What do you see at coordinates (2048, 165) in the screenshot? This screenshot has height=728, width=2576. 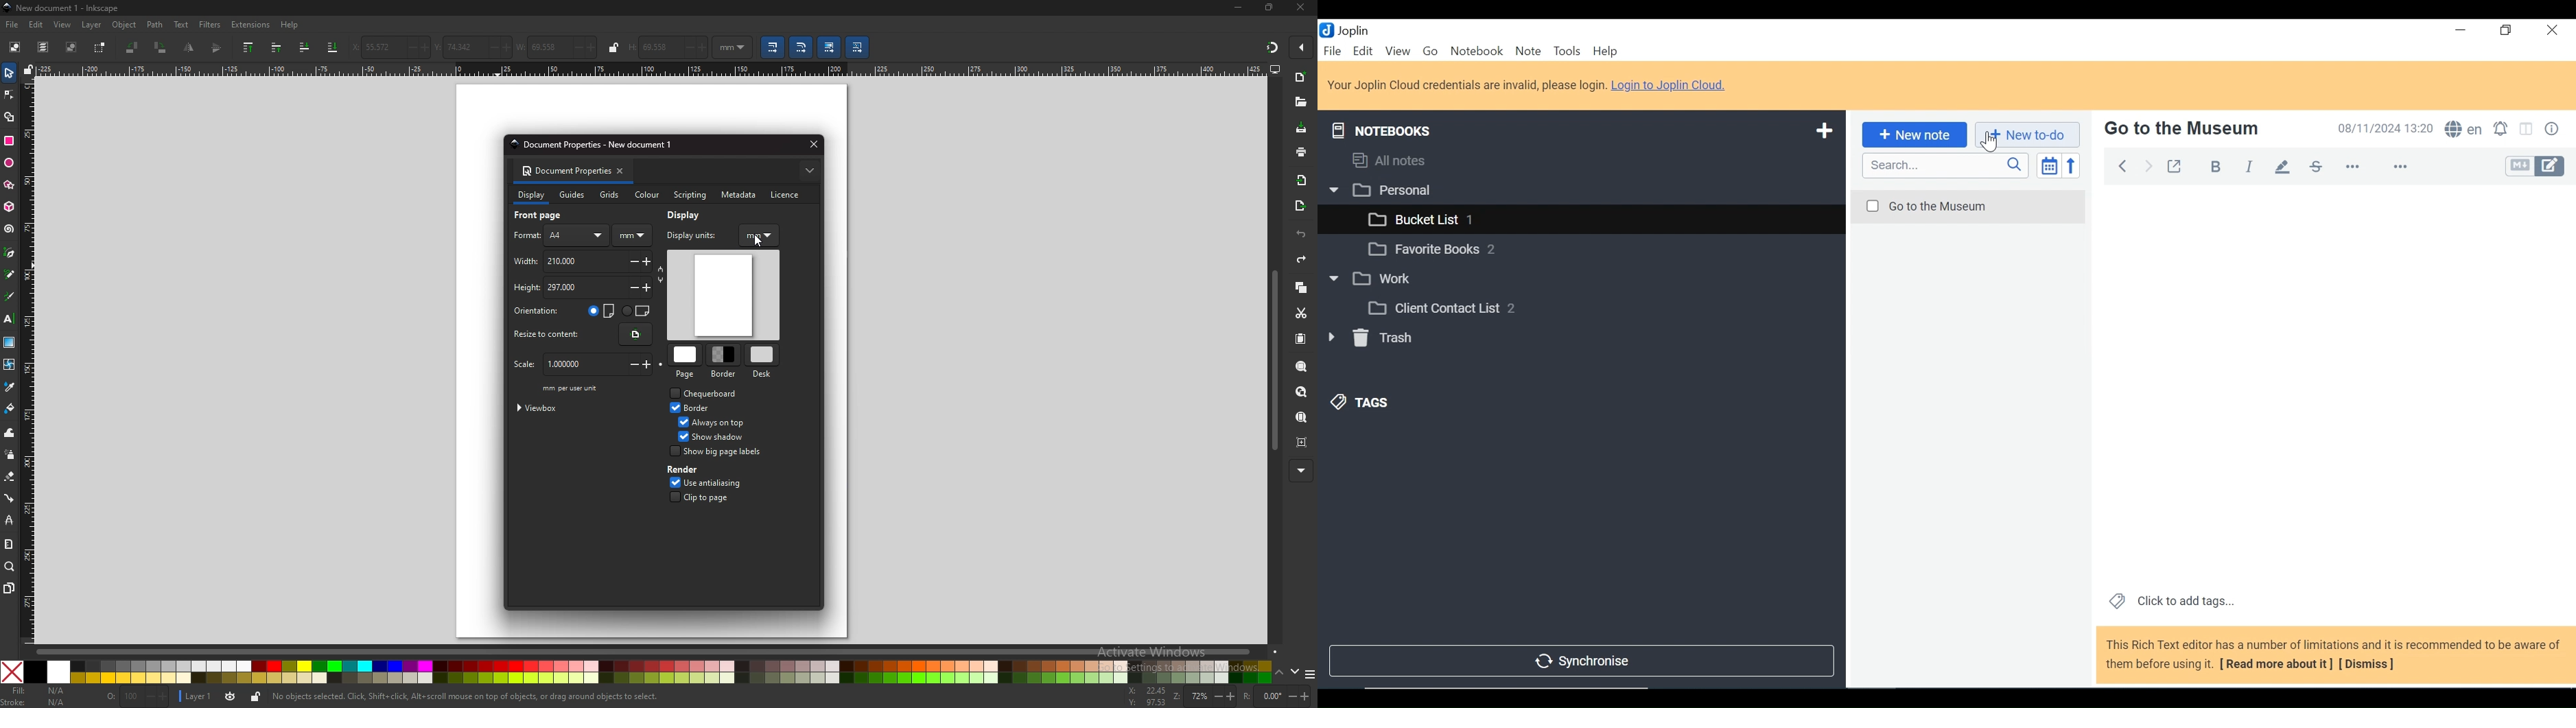 I see `Toggle sort editor list` at bounding box center [2048, 165].